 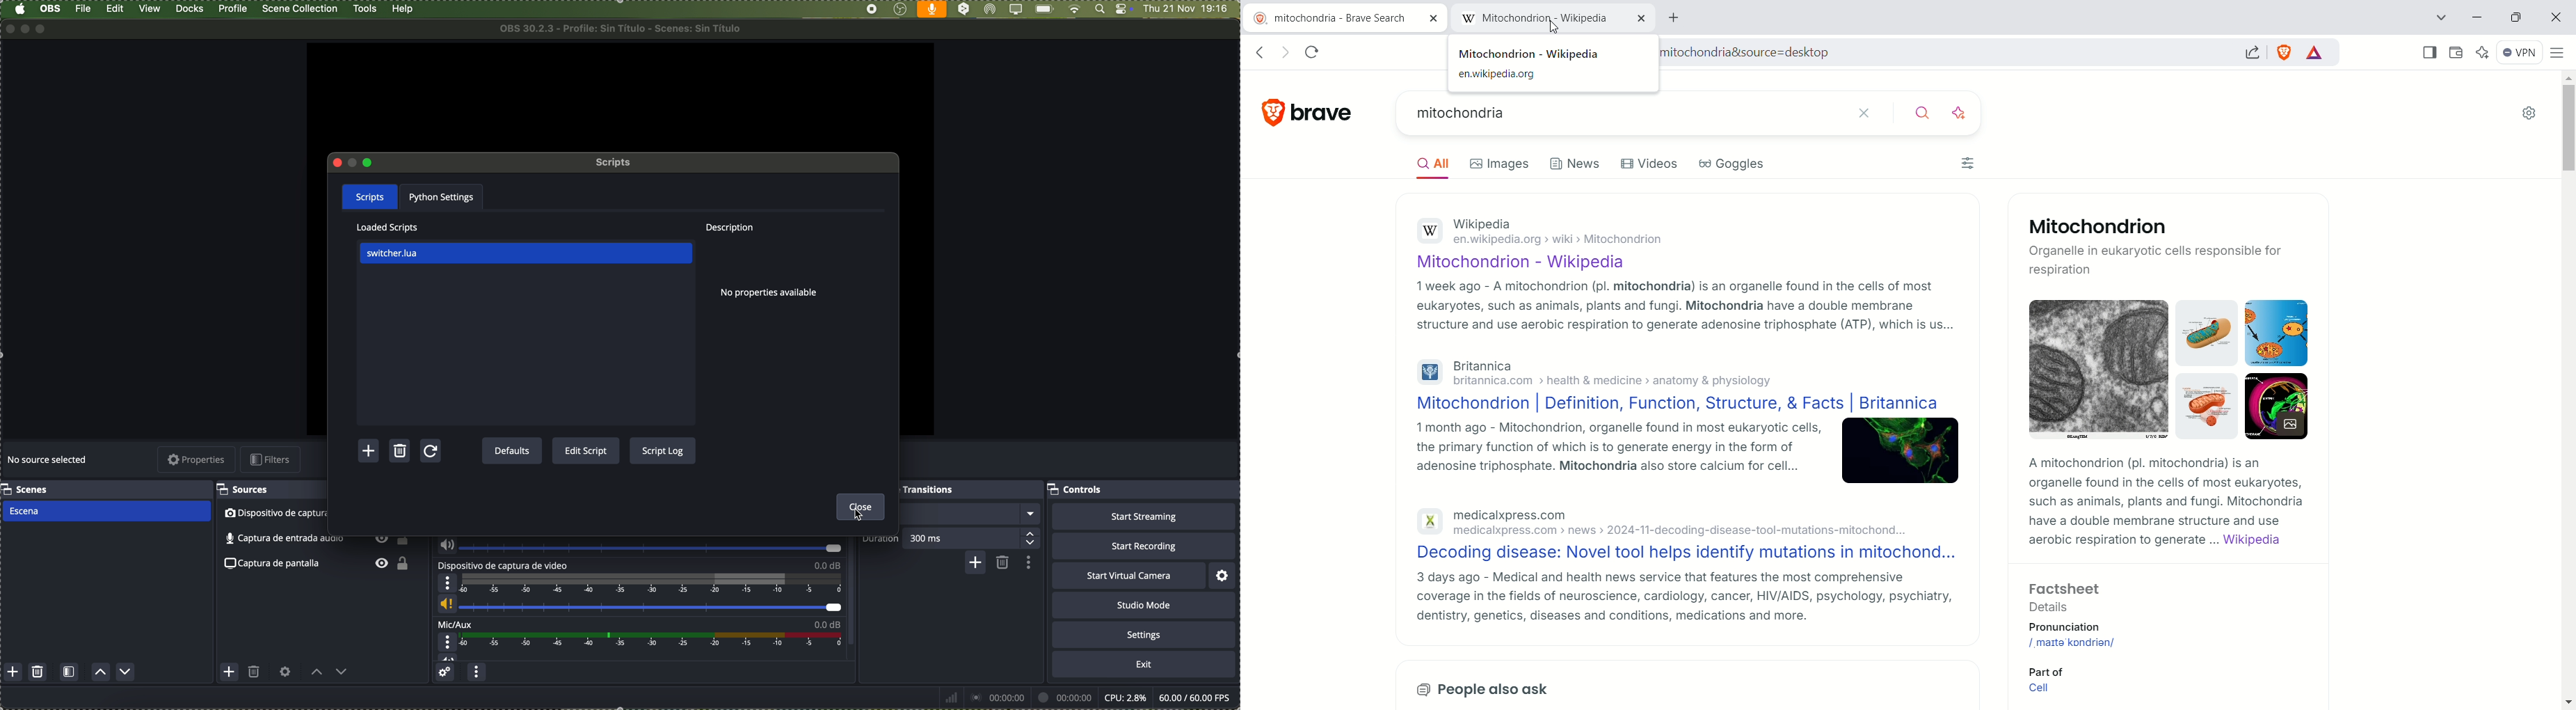 What do you see at coordinates (1610, 381) in the screenshot?
I see `' britannica.com > health & medicine > anatomy & physiology` at bounding box center [1610, 381].